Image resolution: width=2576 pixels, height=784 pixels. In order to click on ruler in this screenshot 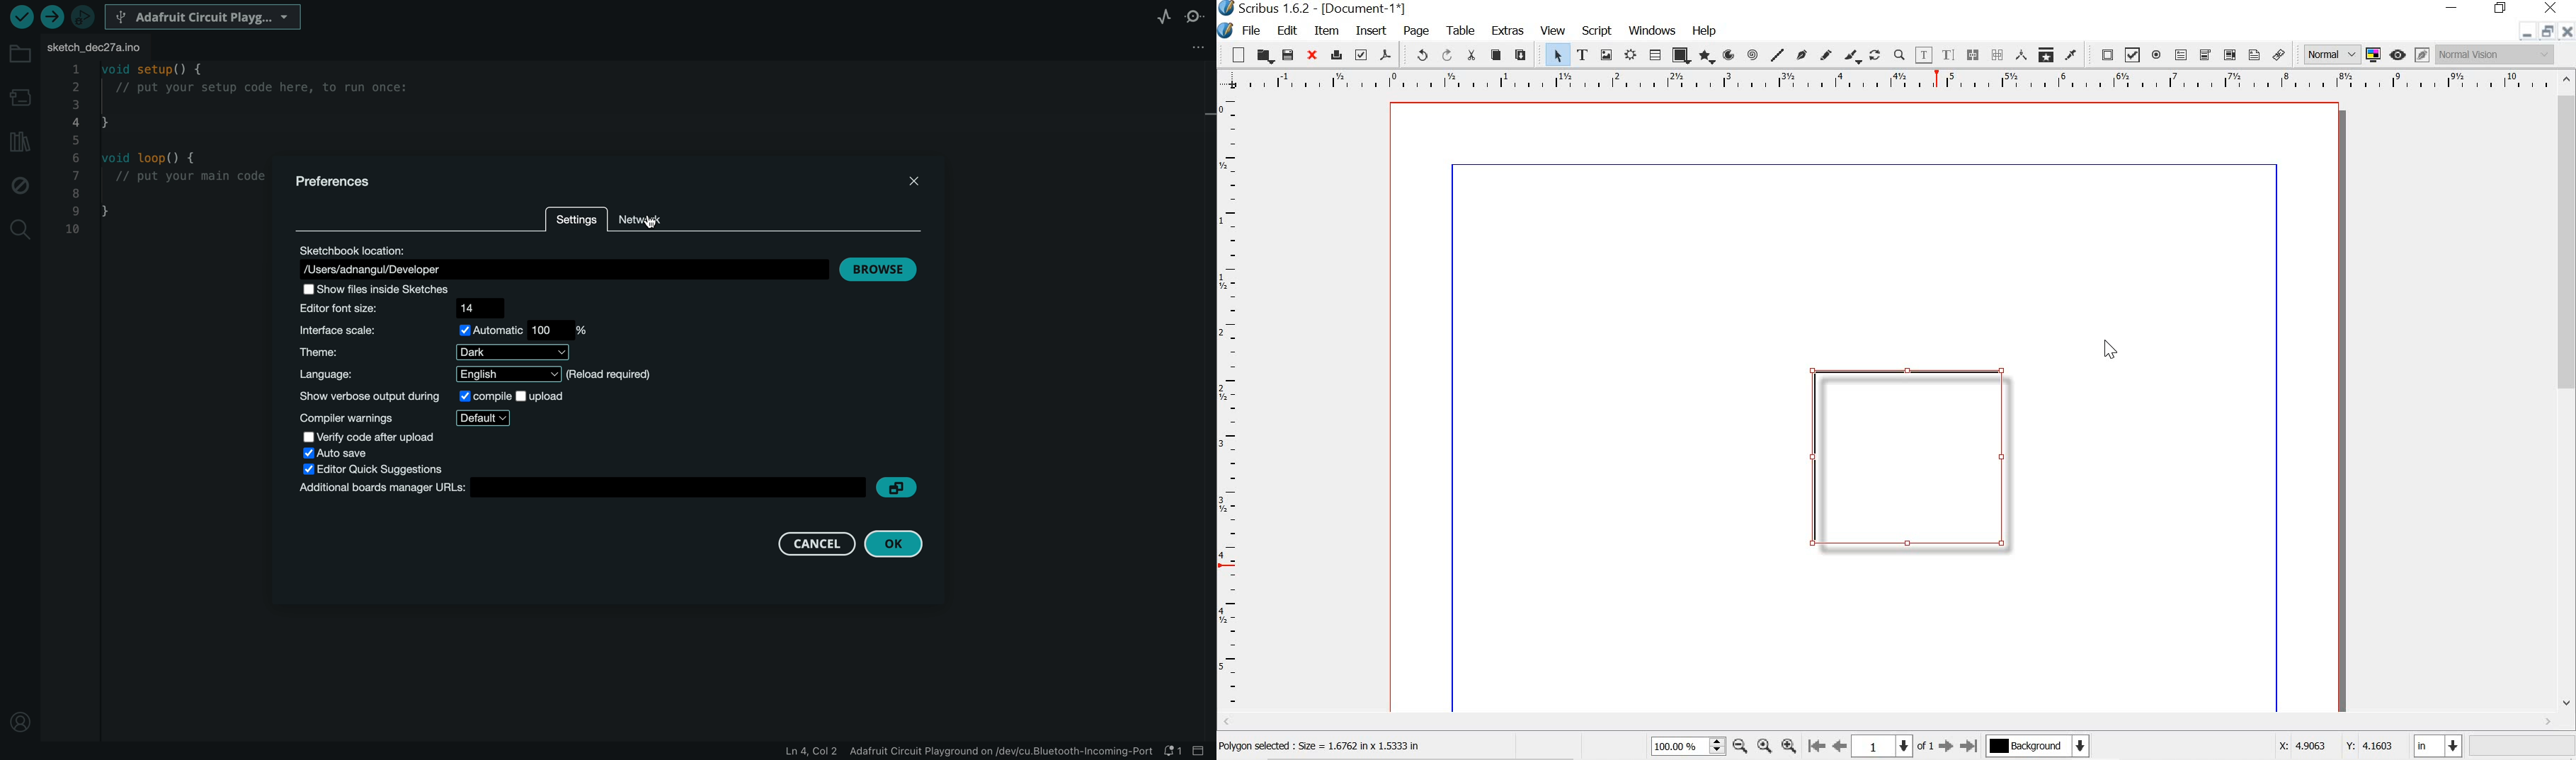, I will do `click(1888, 80)`.